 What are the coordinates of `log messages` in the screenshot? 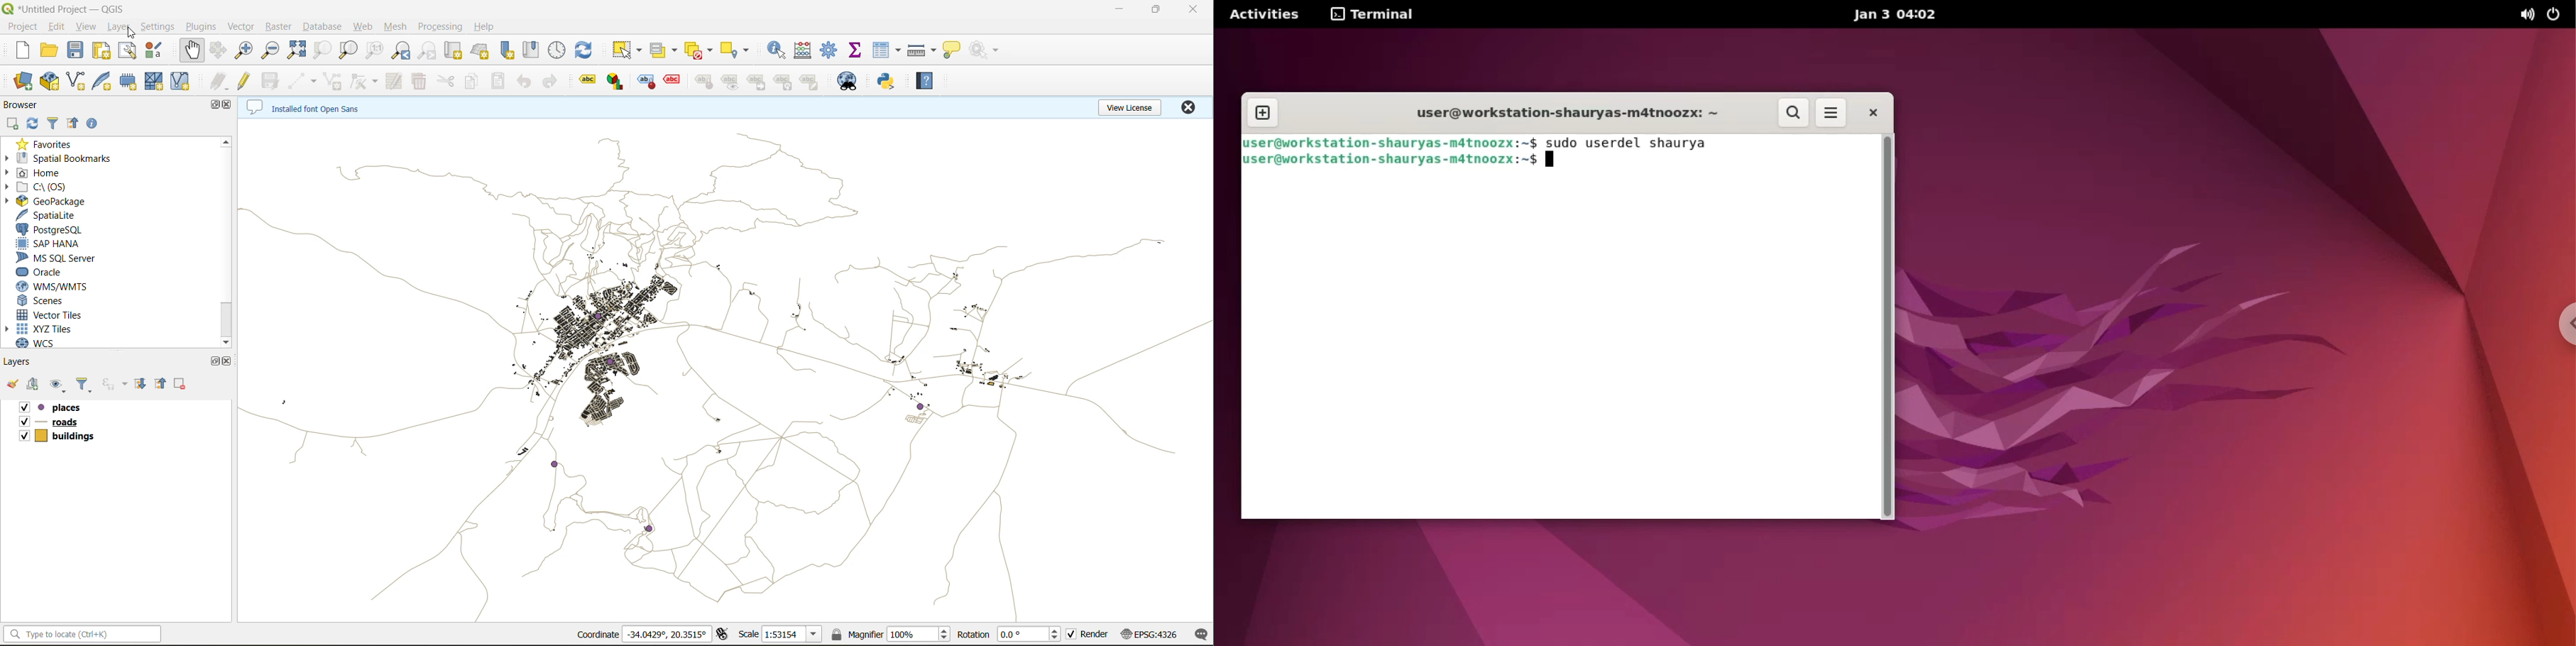 It's located at (1201, 635).